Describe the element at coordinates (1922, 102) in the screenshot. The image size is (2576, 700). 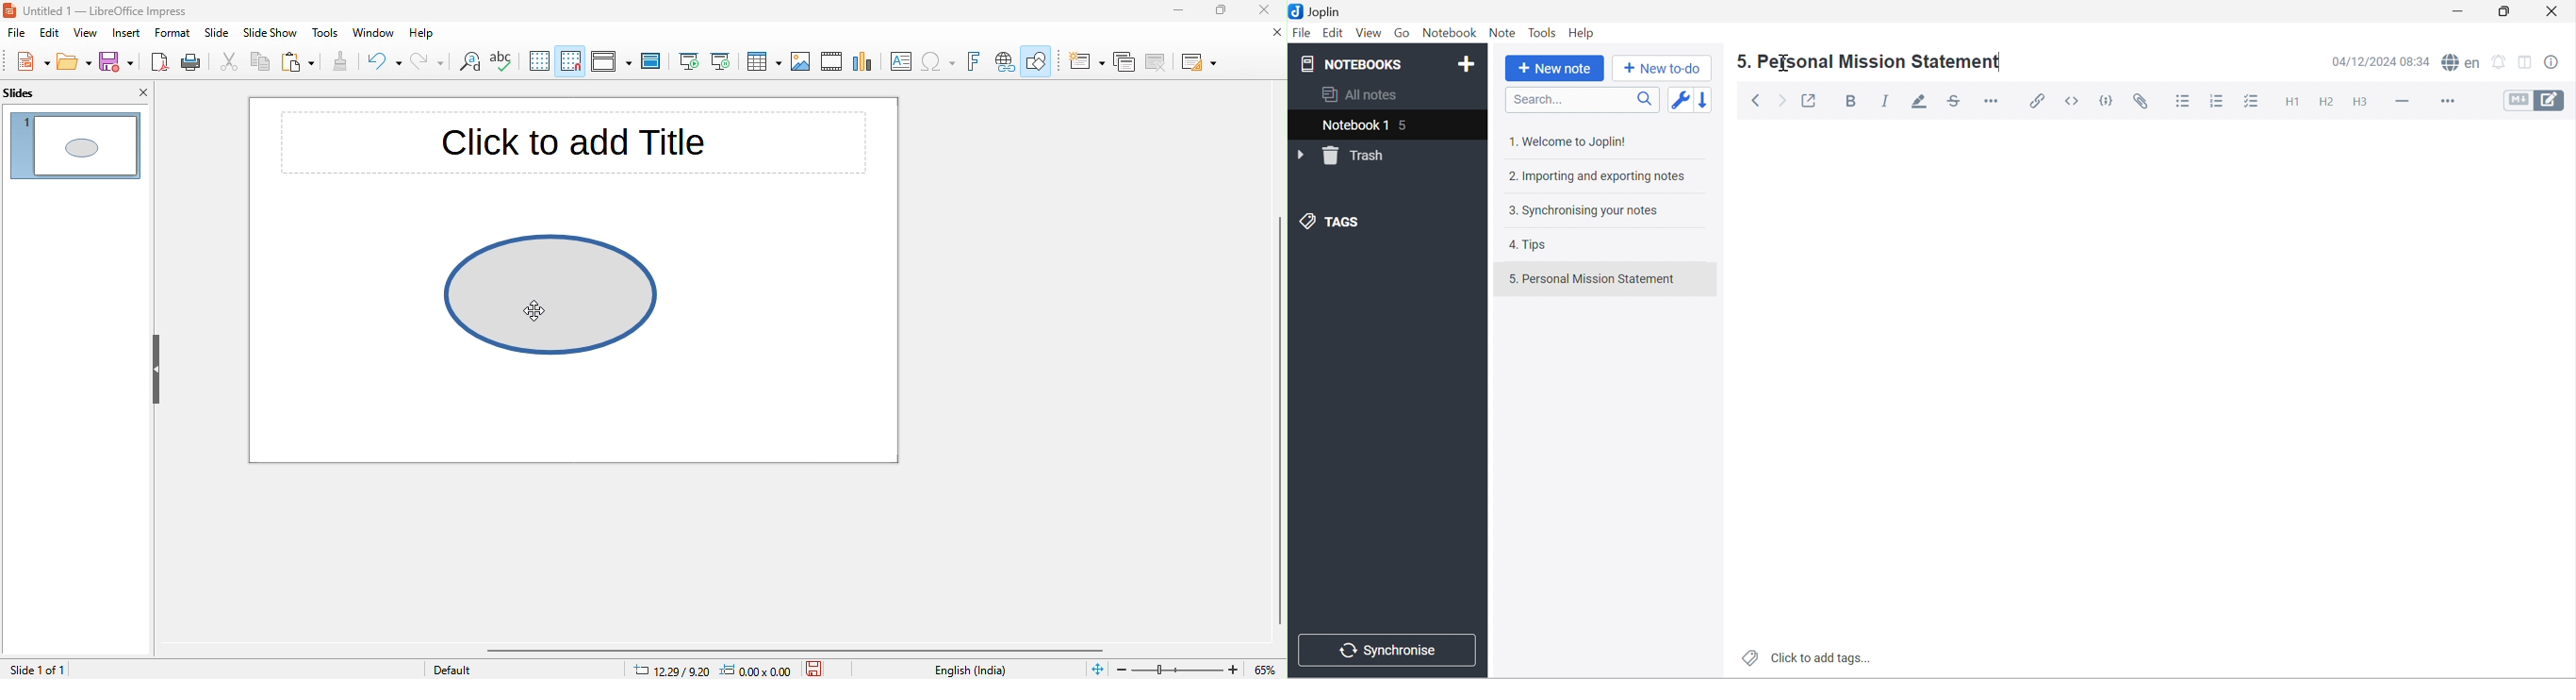
I see `Highlight` at that location.